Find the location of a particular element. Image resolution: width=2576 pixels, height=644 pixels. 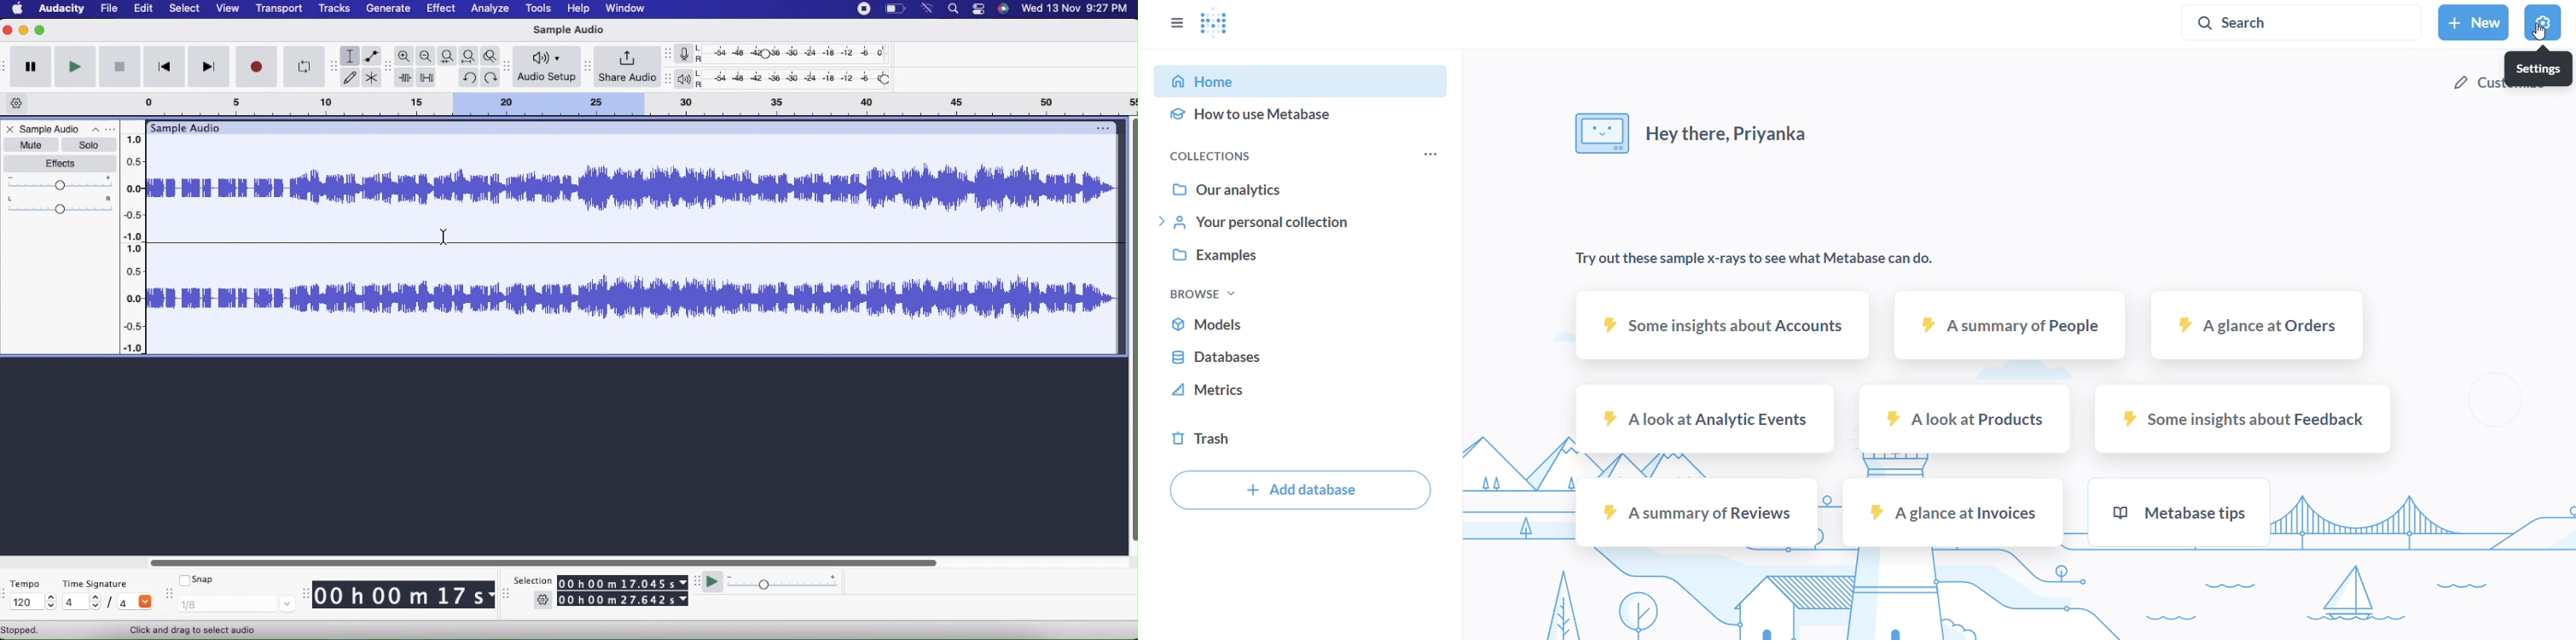

move toolbar is located at coordinates (7, 65).